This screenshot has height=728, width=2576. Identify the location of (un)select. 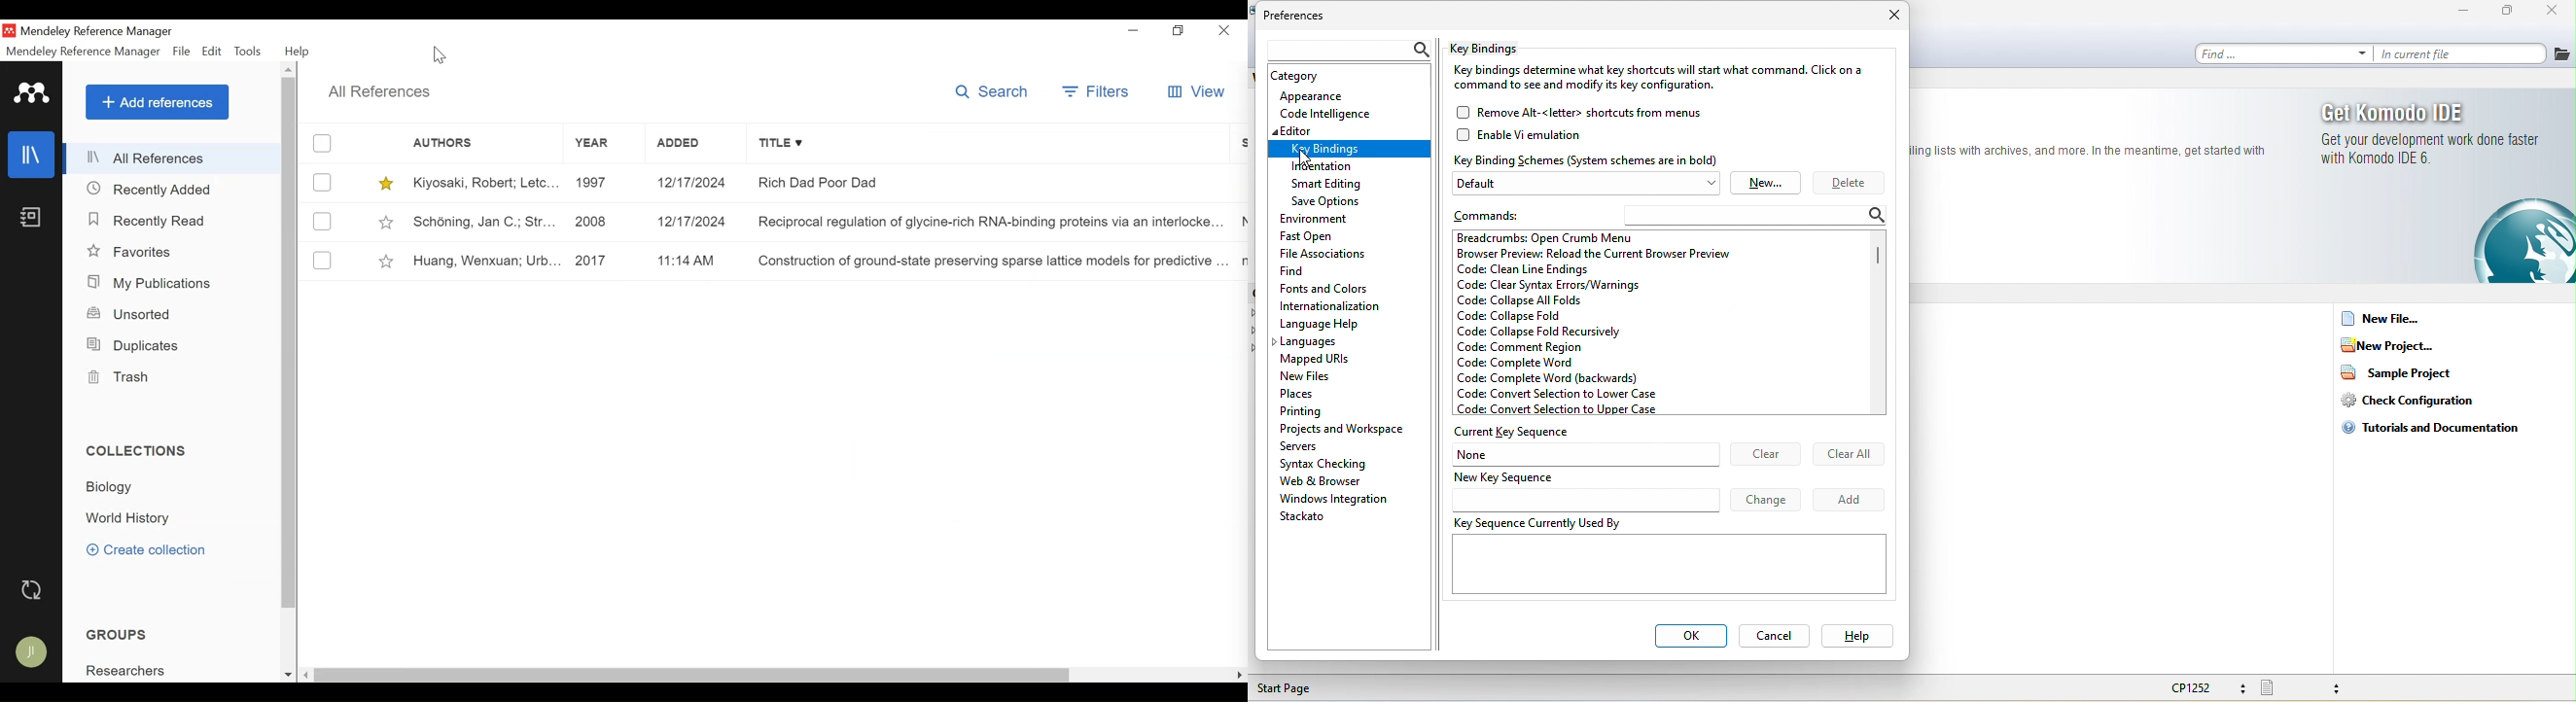
(322, 259).